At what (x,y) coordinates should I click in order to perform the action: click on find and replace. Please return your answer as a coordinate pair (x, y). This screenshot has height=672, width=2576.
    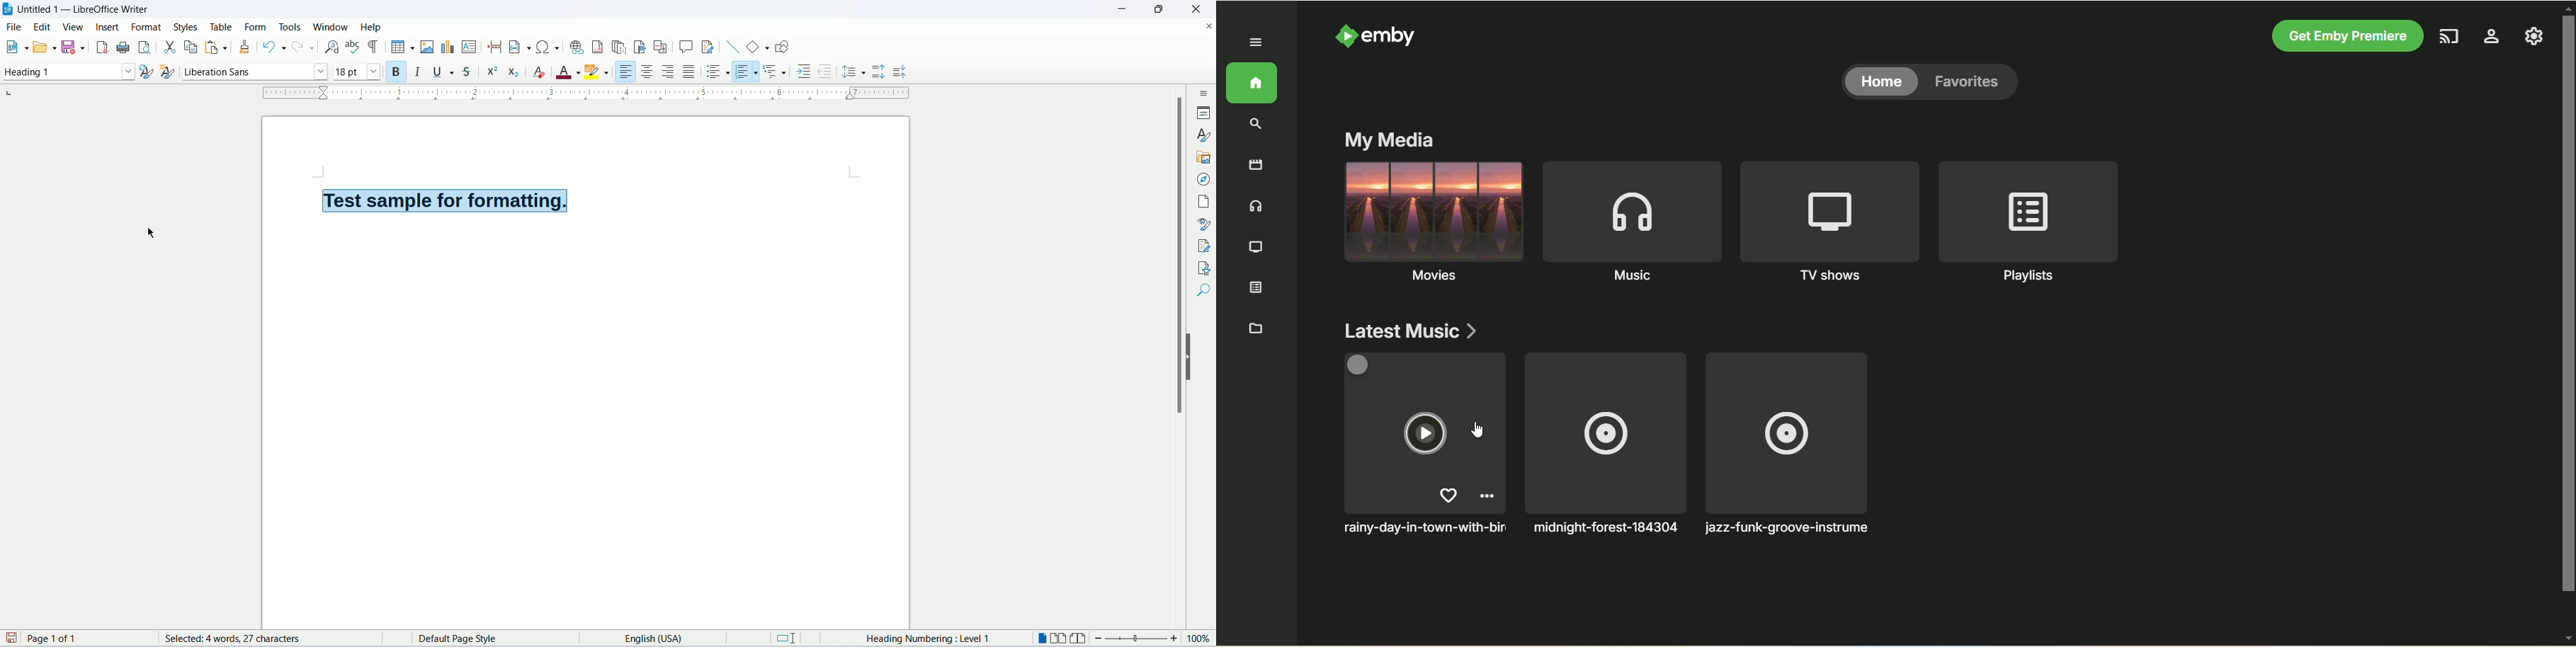
    Looking at the image, I should click on (329, 47).